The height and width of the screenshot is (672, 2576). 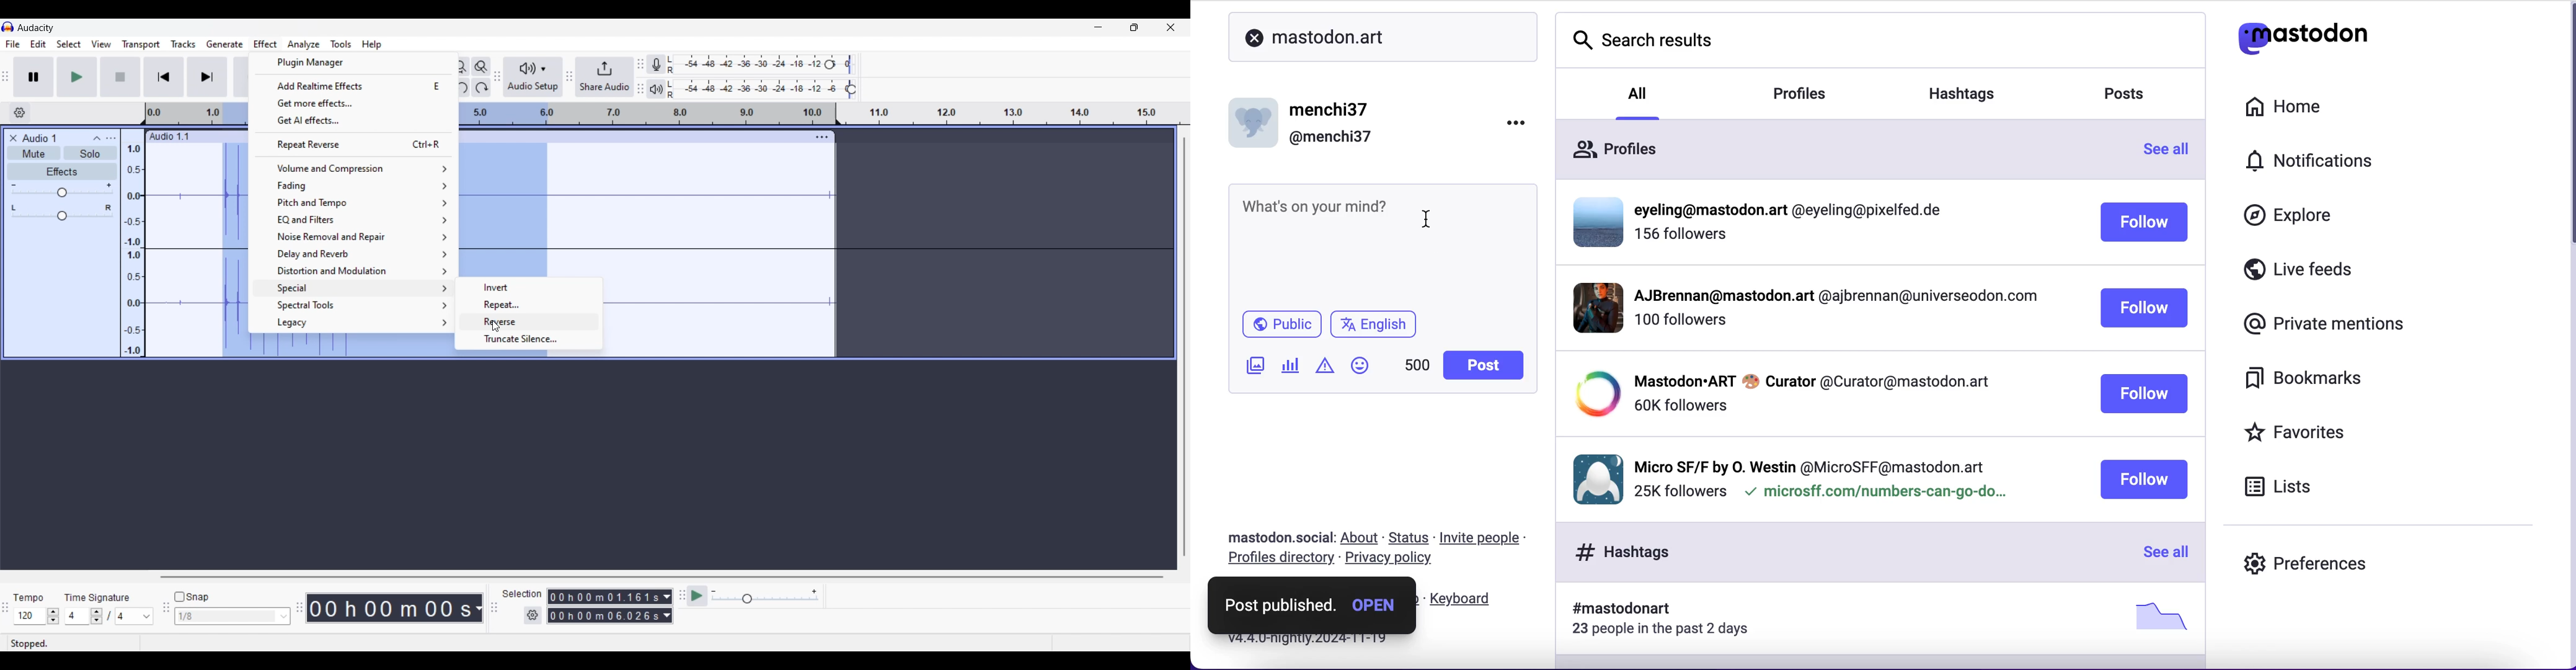 What do you see at coordinates (28, 597) in the screenshot?
I see `Tempo` at bounding box center [28, 597].